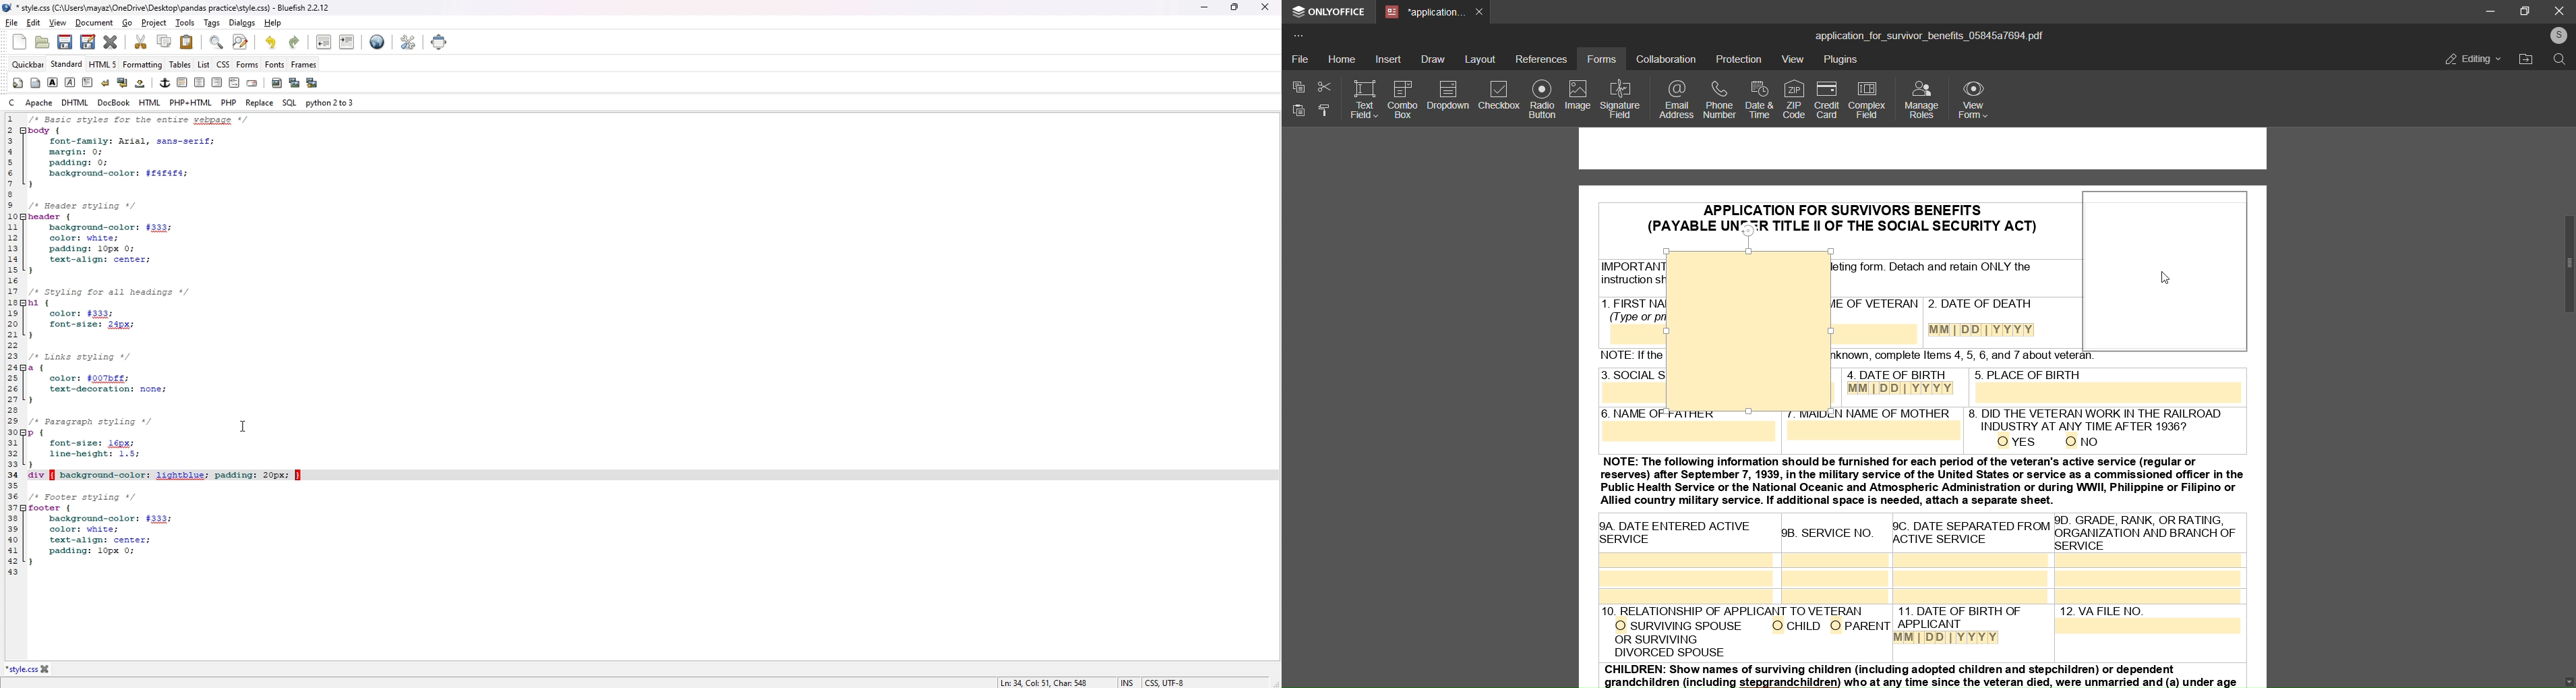 This screenshot has width=2576, height=700. What do you see at coordinates (1403, 98) in the screenshot?
I see `combo box` at bounding box center [1403, 98].